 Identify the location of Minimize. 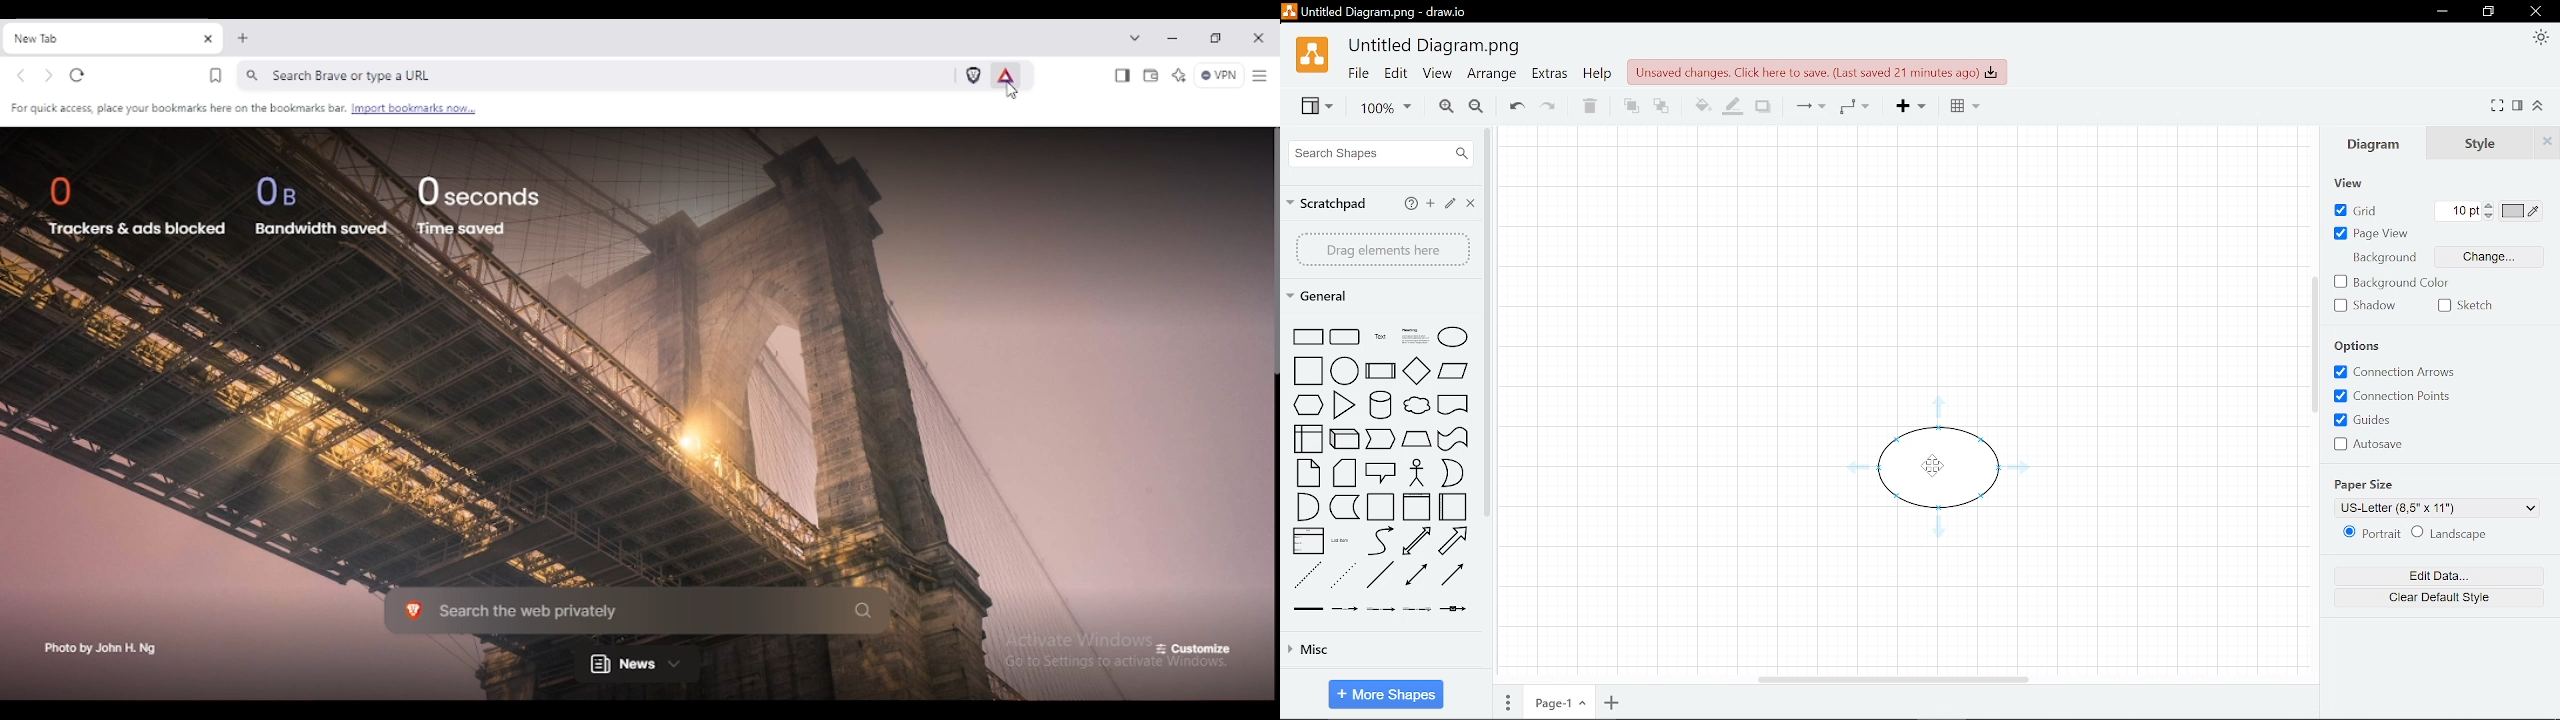
(2441, 12).